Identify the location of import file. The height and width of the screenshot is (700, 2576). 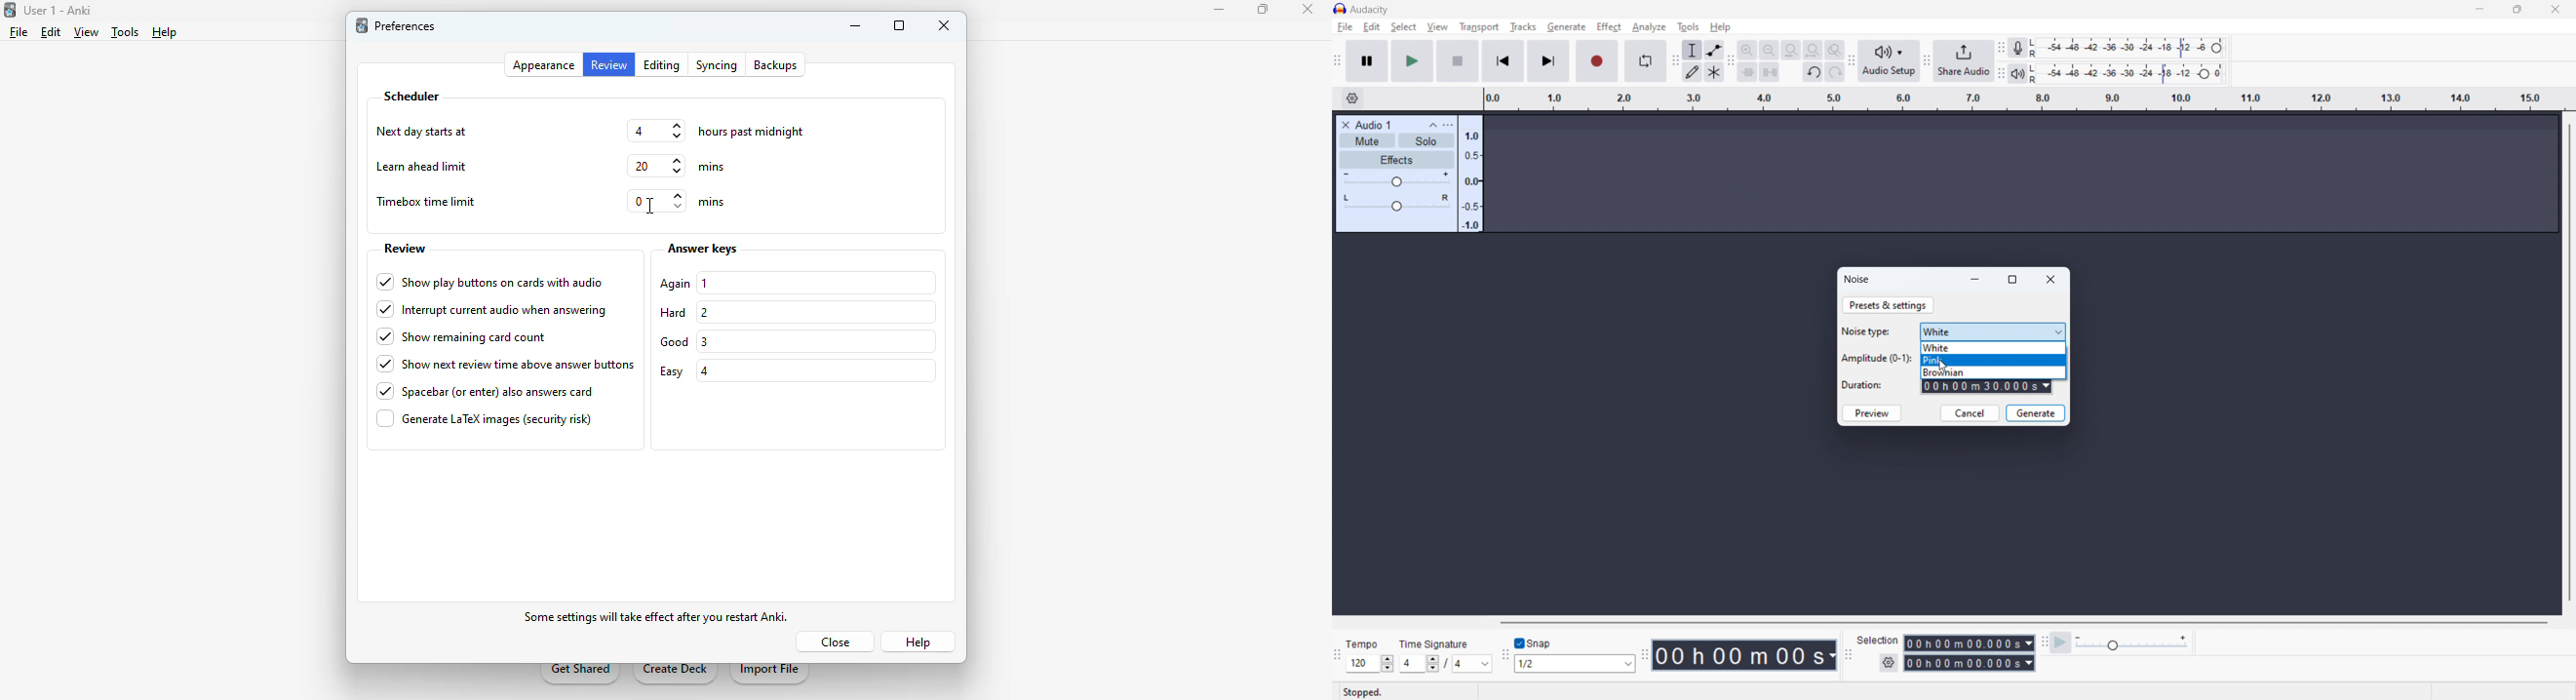
(768, 674).